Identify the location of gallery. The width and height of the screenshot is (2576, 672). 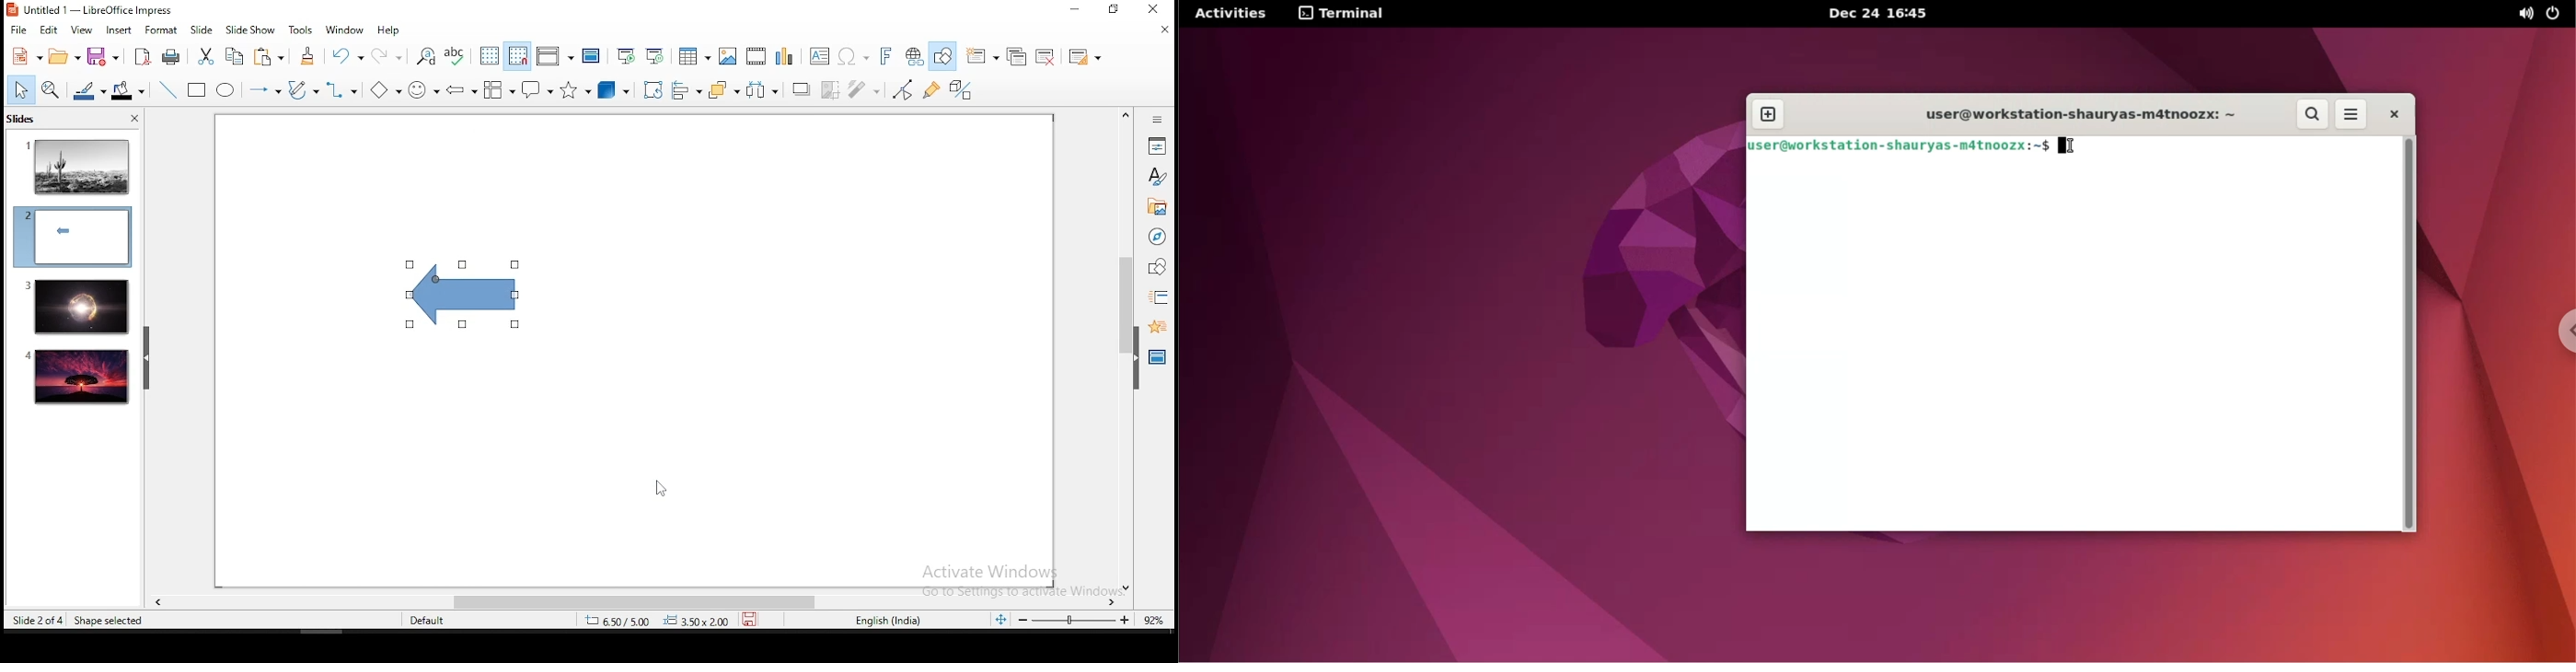
(1157, 209).